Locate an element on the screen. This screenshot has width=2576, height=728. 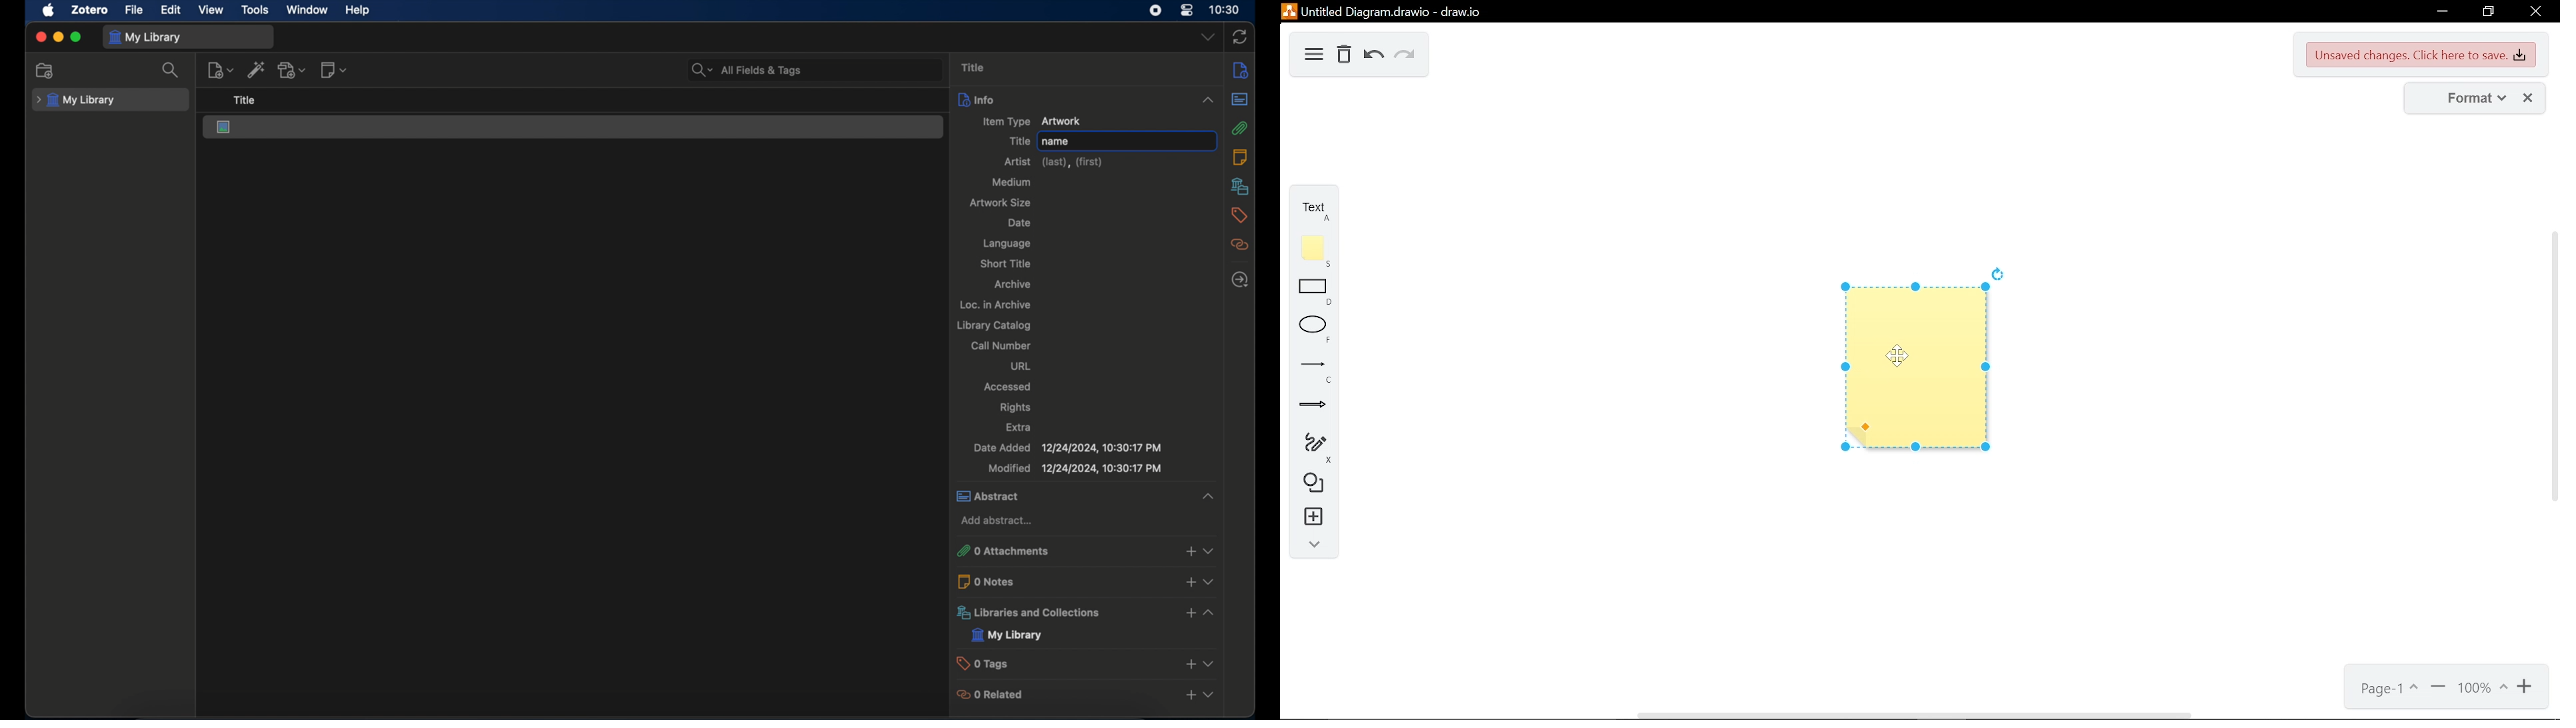
shapes is located at coordinates (1310, 485).